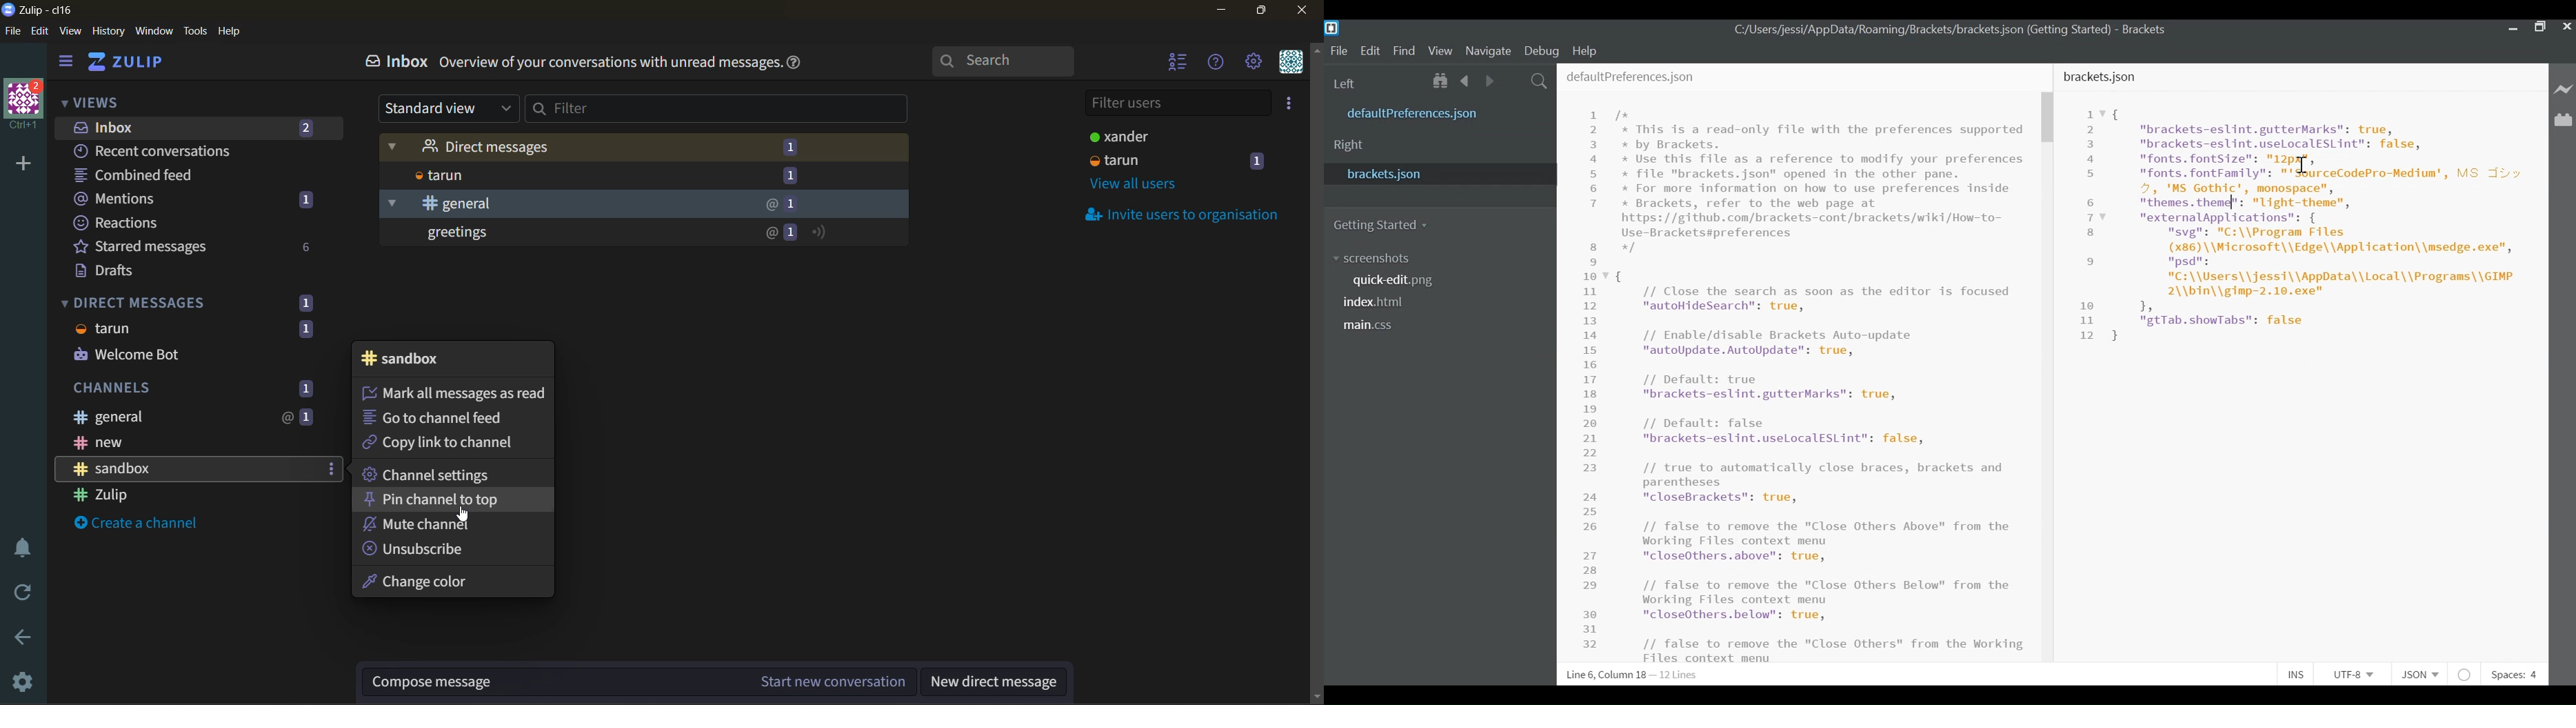  I want to click on general, so click(192, 415).